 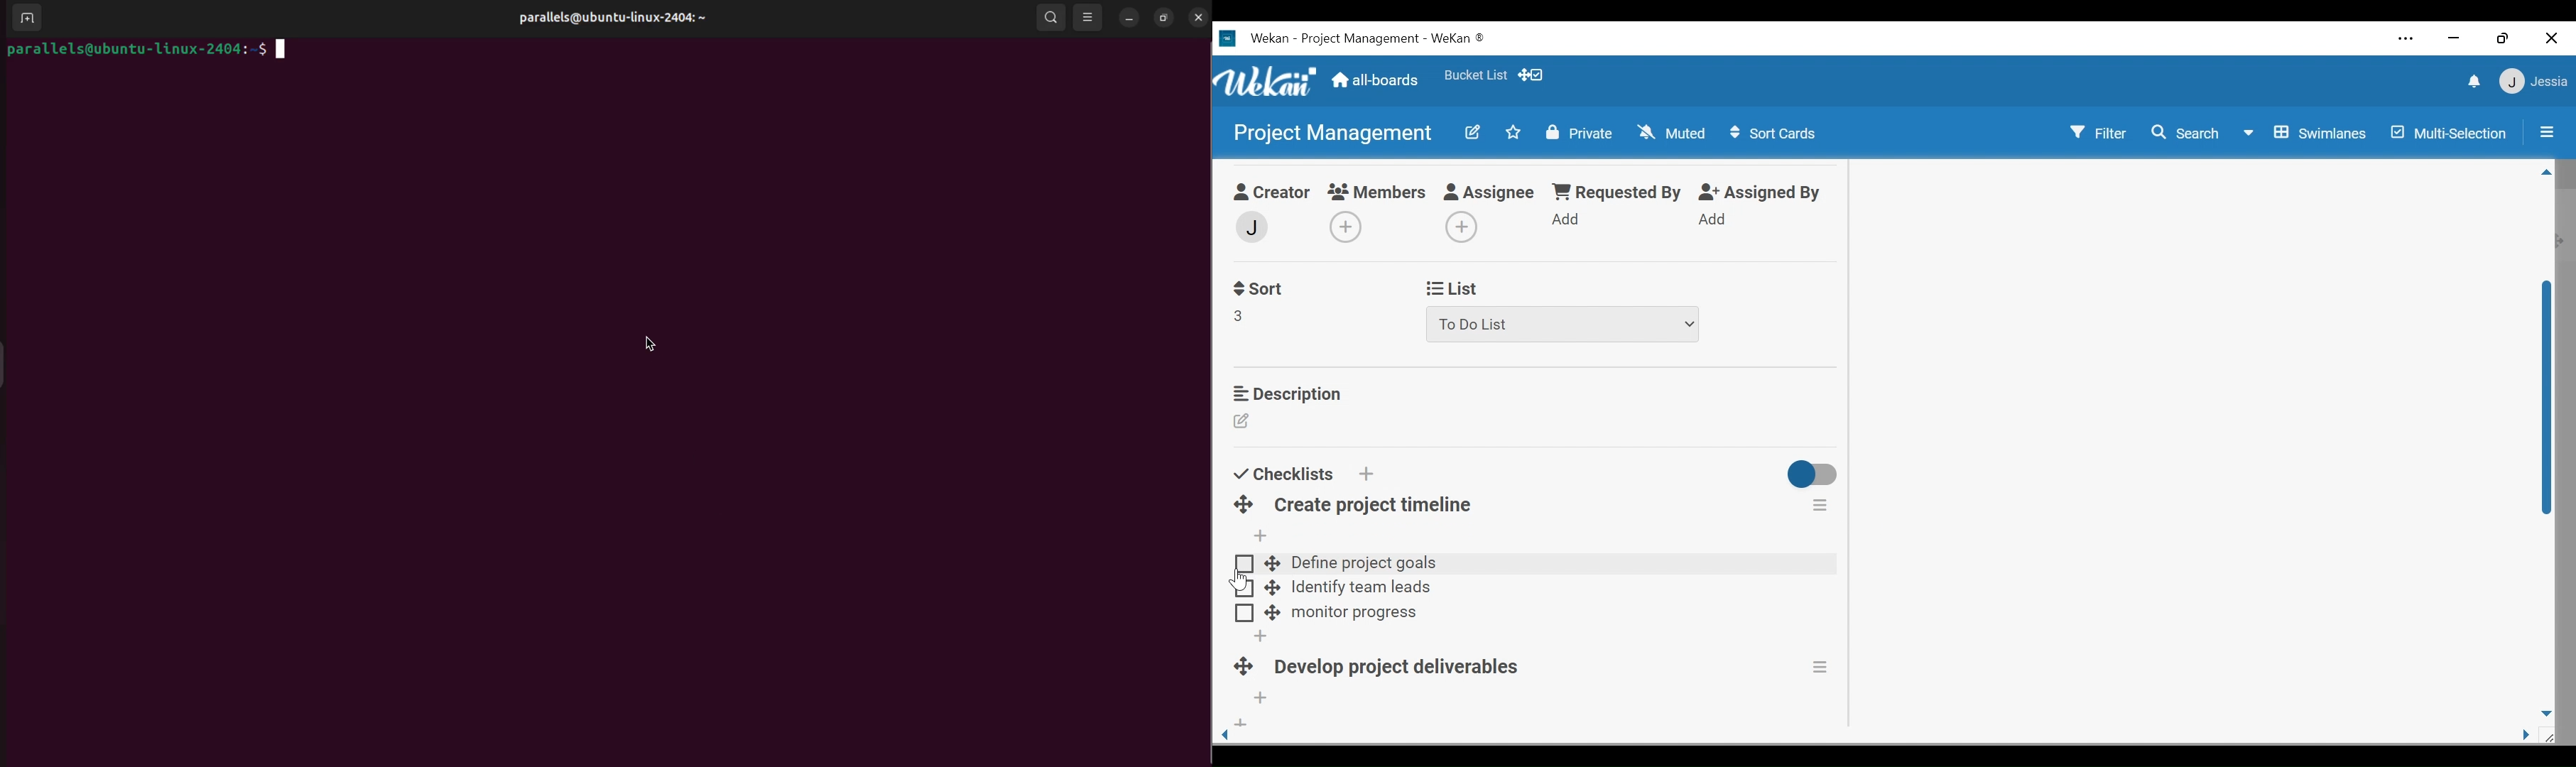 What do you see at coordinates (2548, 401) in the screenshot?
I see `Vertical scroll bar` at bounding box center [2548, 401].